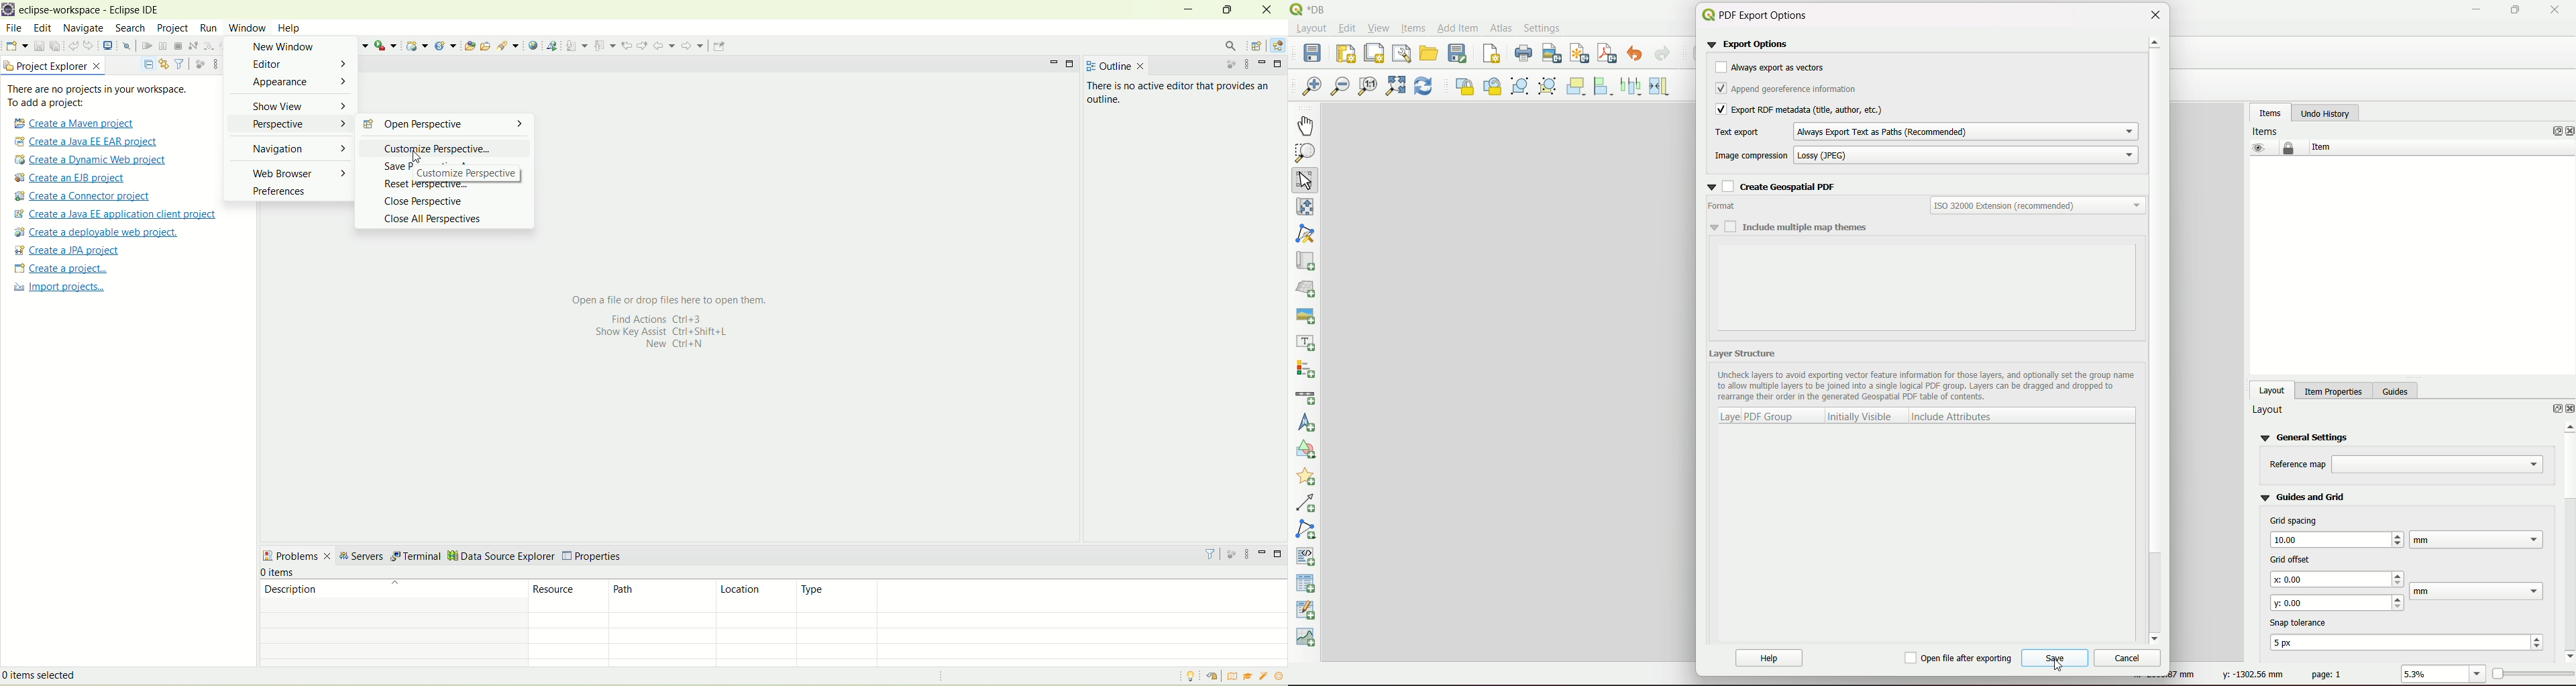  What do you see at coordinates (1748, 354) in the screenshot?
I see `Layer Structure` at bounding box center [1748, 354].